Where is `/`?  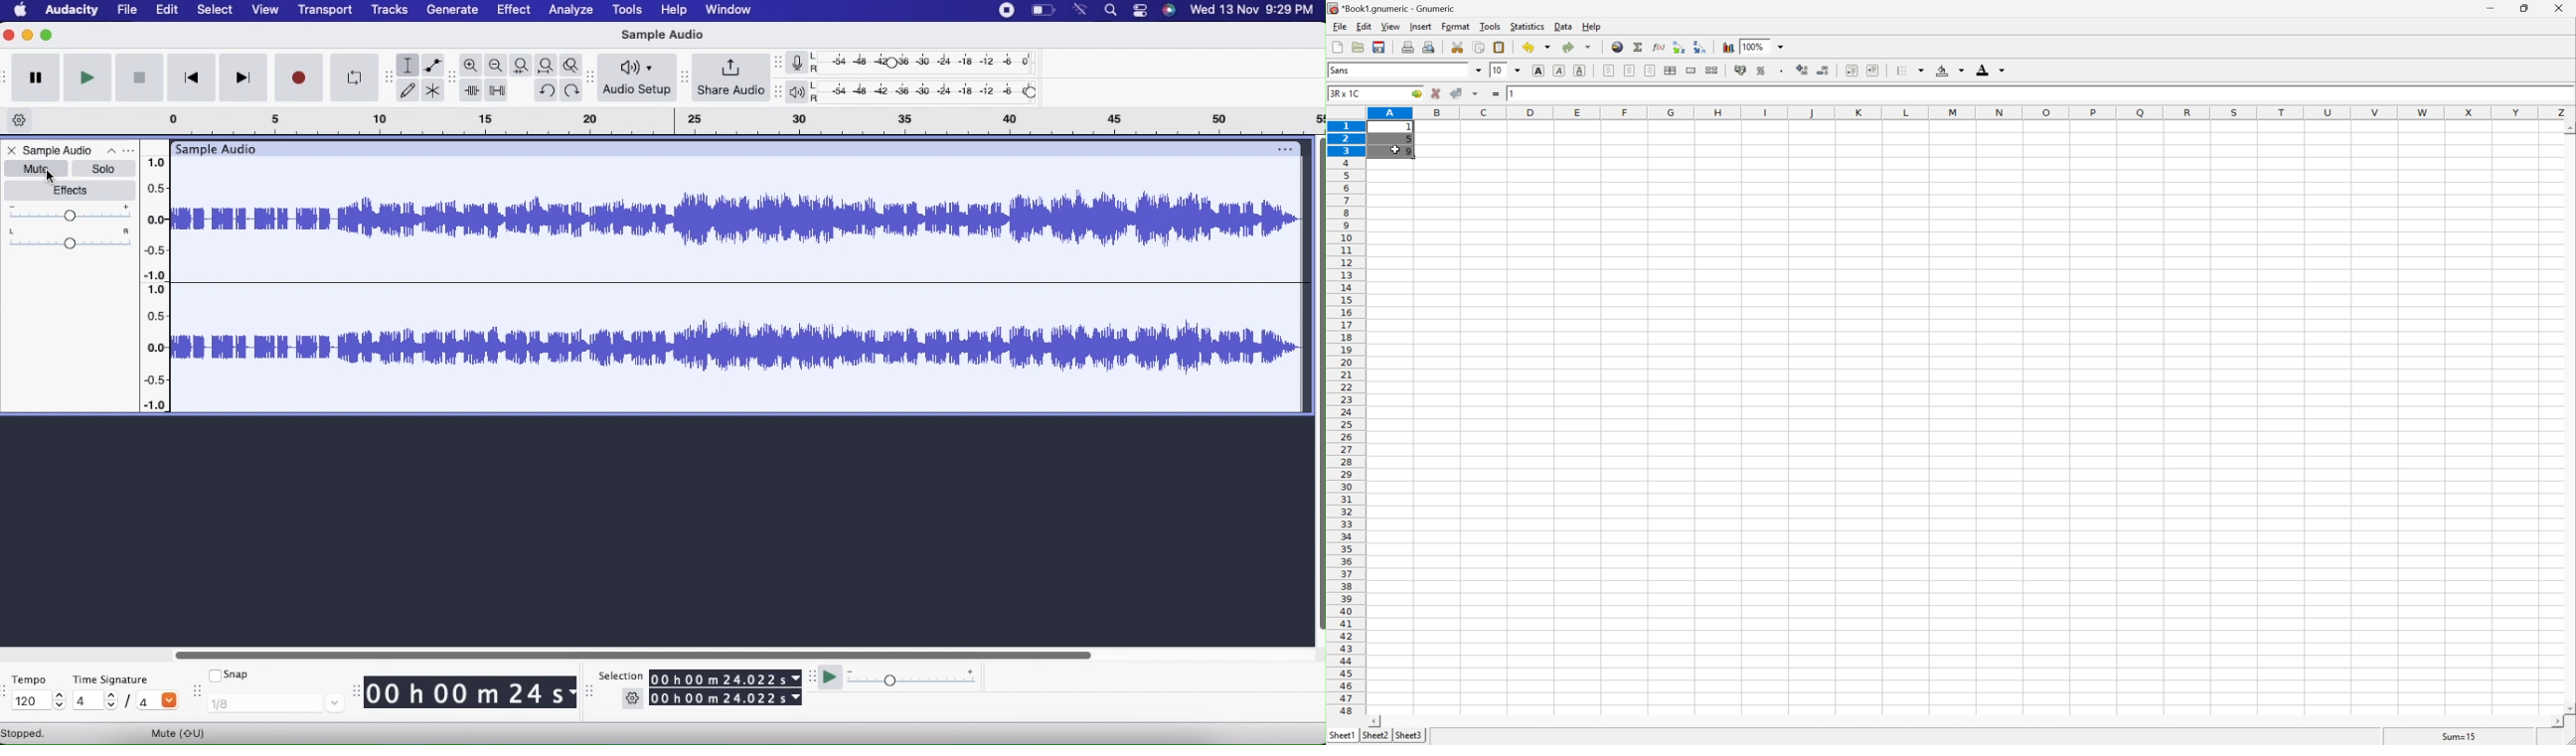
/ is located at coordinates (130, 701).